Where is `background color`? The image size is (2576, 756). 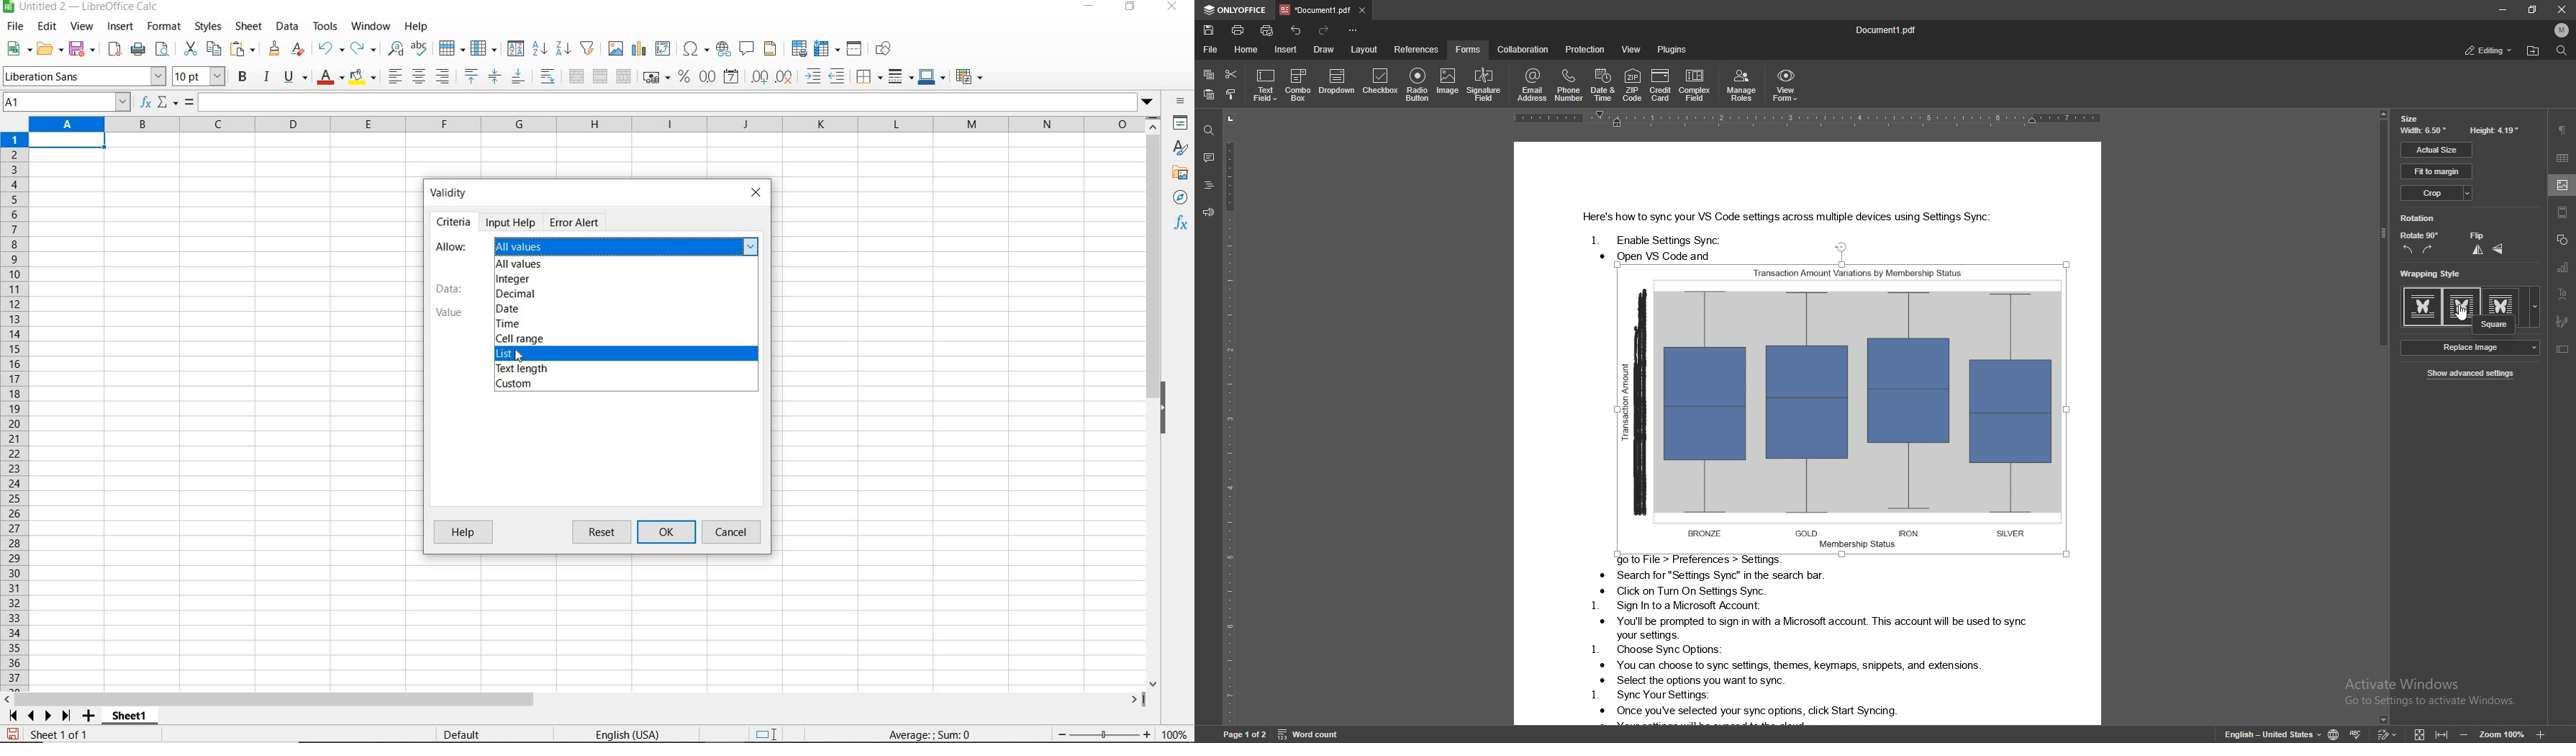
background color is located at coordinates (362, 78).